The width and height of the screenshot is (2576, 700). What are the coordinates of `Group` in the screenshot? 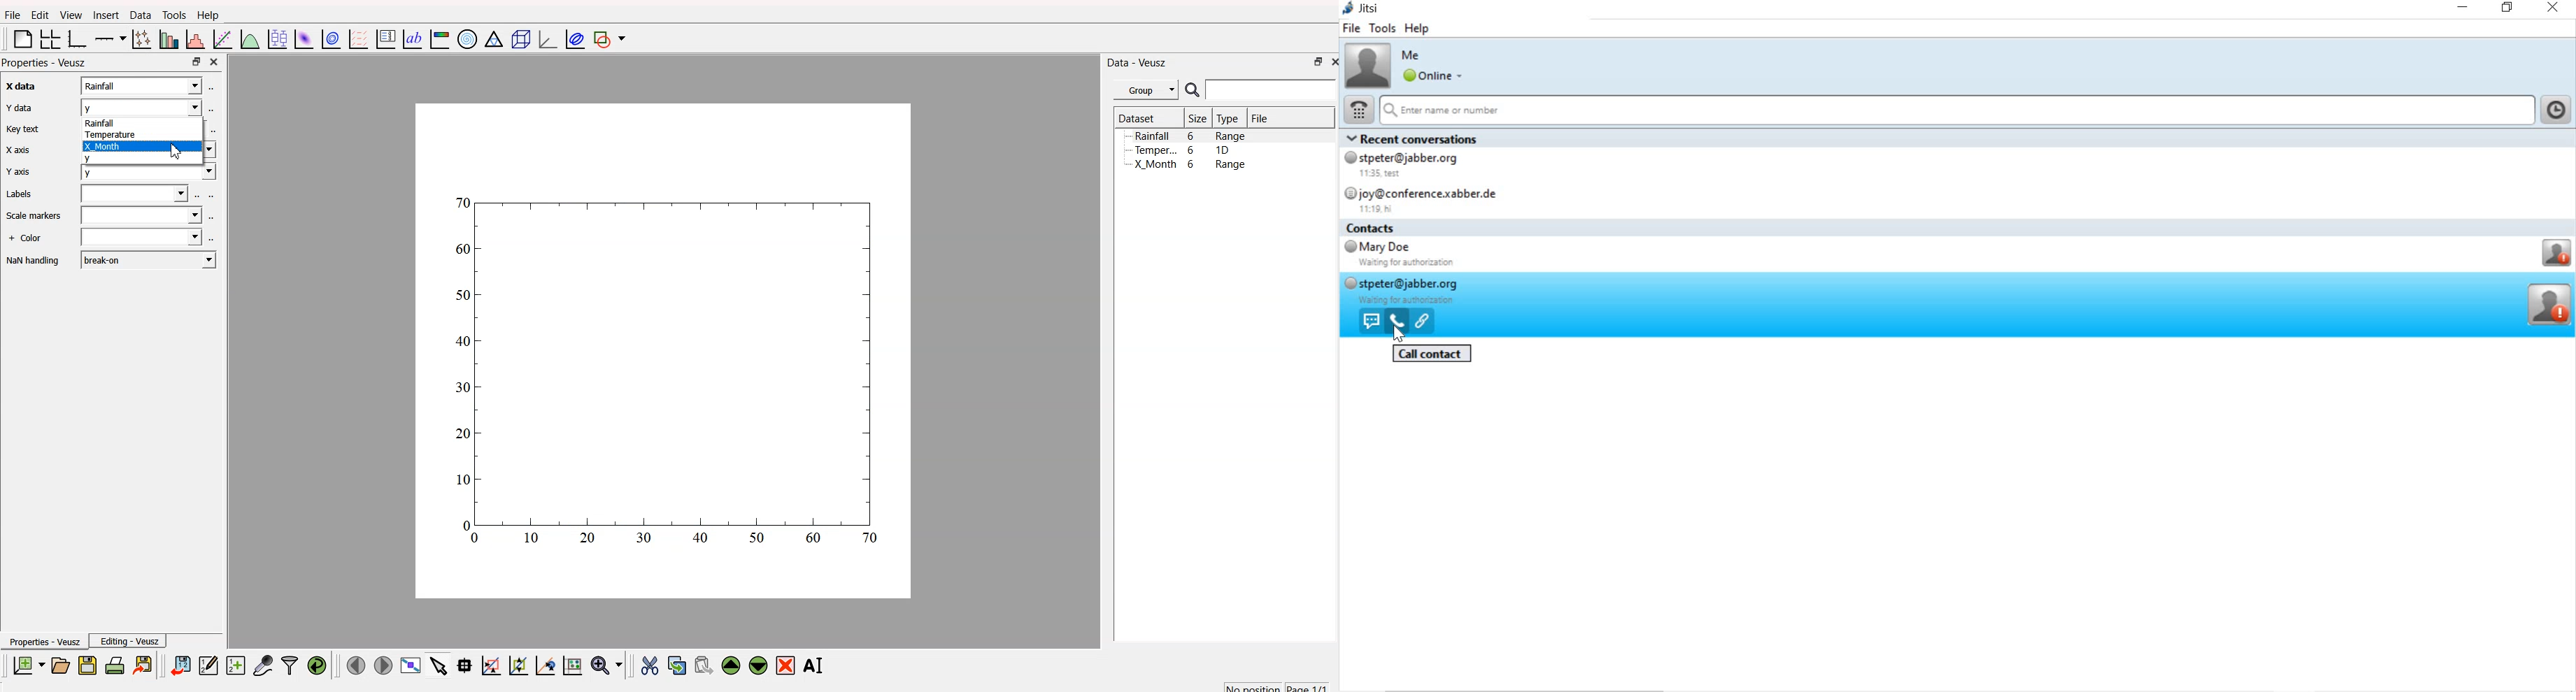 It's located at (1146, 90).